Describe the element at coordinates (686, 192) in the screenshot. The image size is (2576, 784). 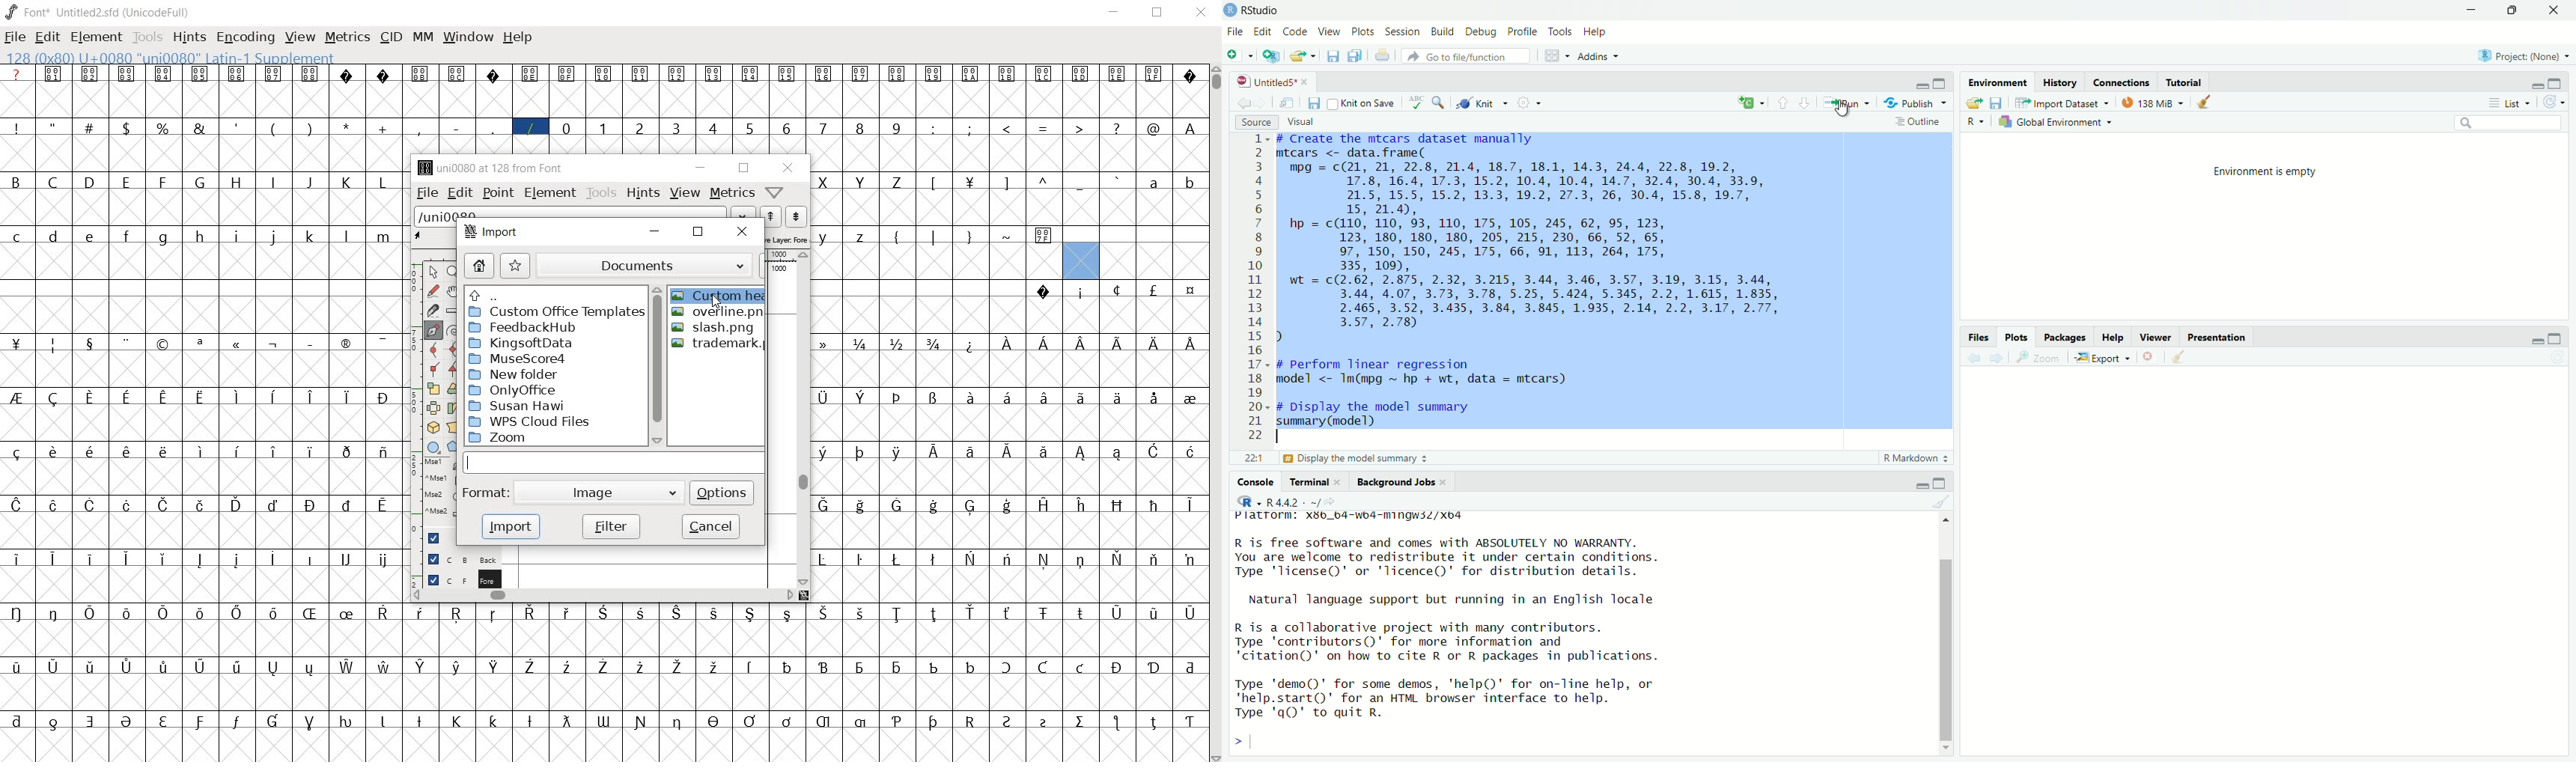
I see `view` at that location.